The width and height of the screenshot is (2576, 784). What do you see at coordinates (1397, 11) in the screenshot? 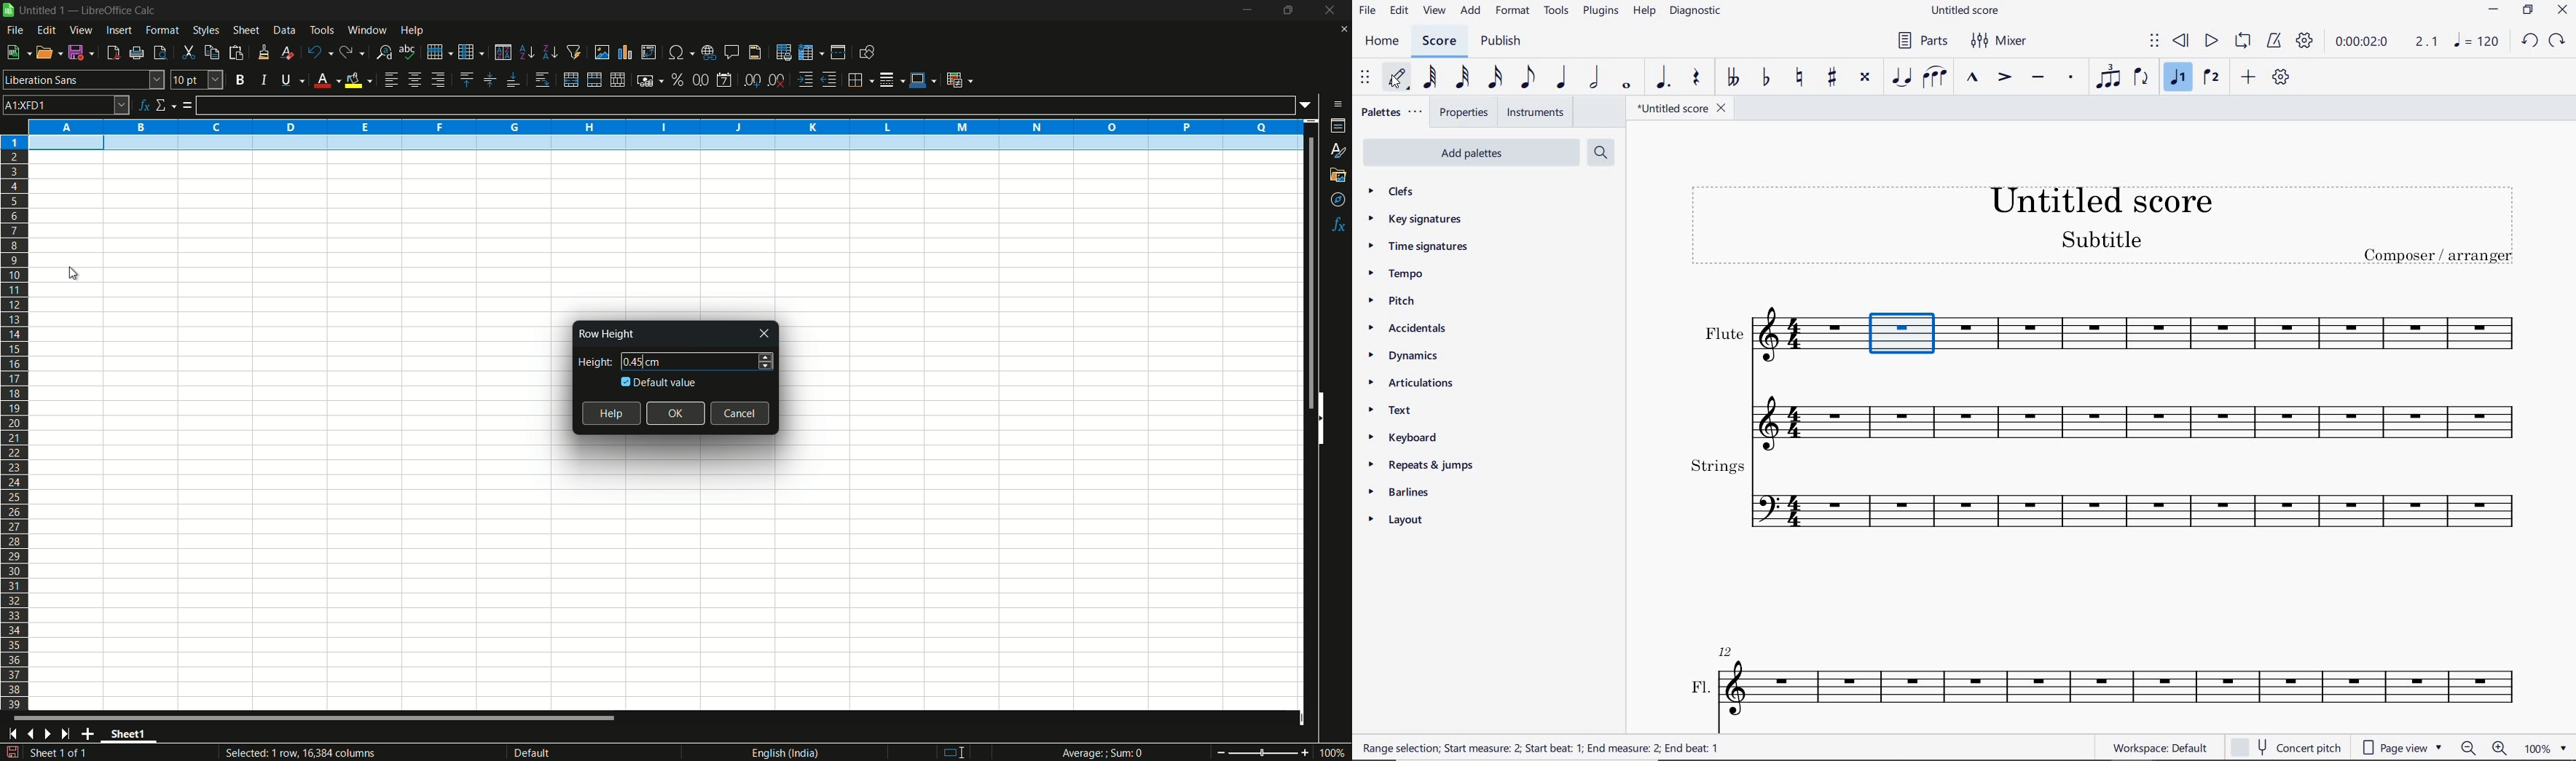
I see `edit` at bounding box center [1397, 11].